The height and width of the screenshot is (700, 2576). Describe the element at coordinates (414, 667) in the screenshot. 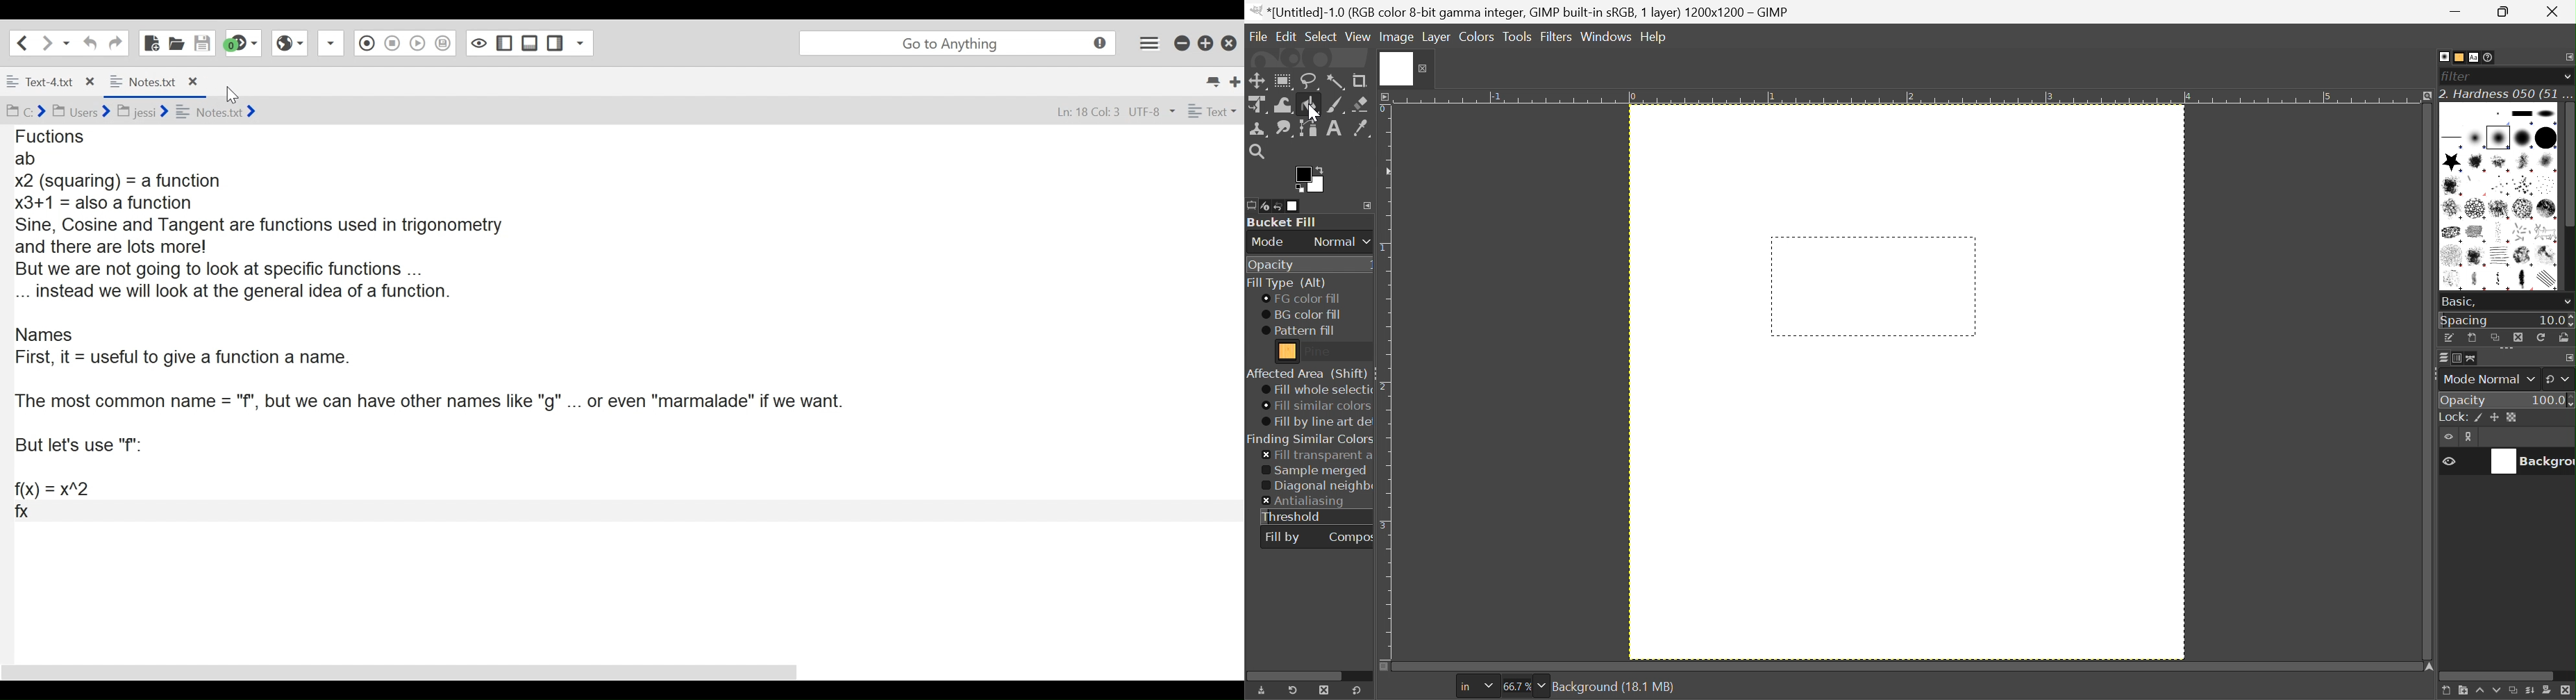

I see `horizontal scroll bar` at that location.